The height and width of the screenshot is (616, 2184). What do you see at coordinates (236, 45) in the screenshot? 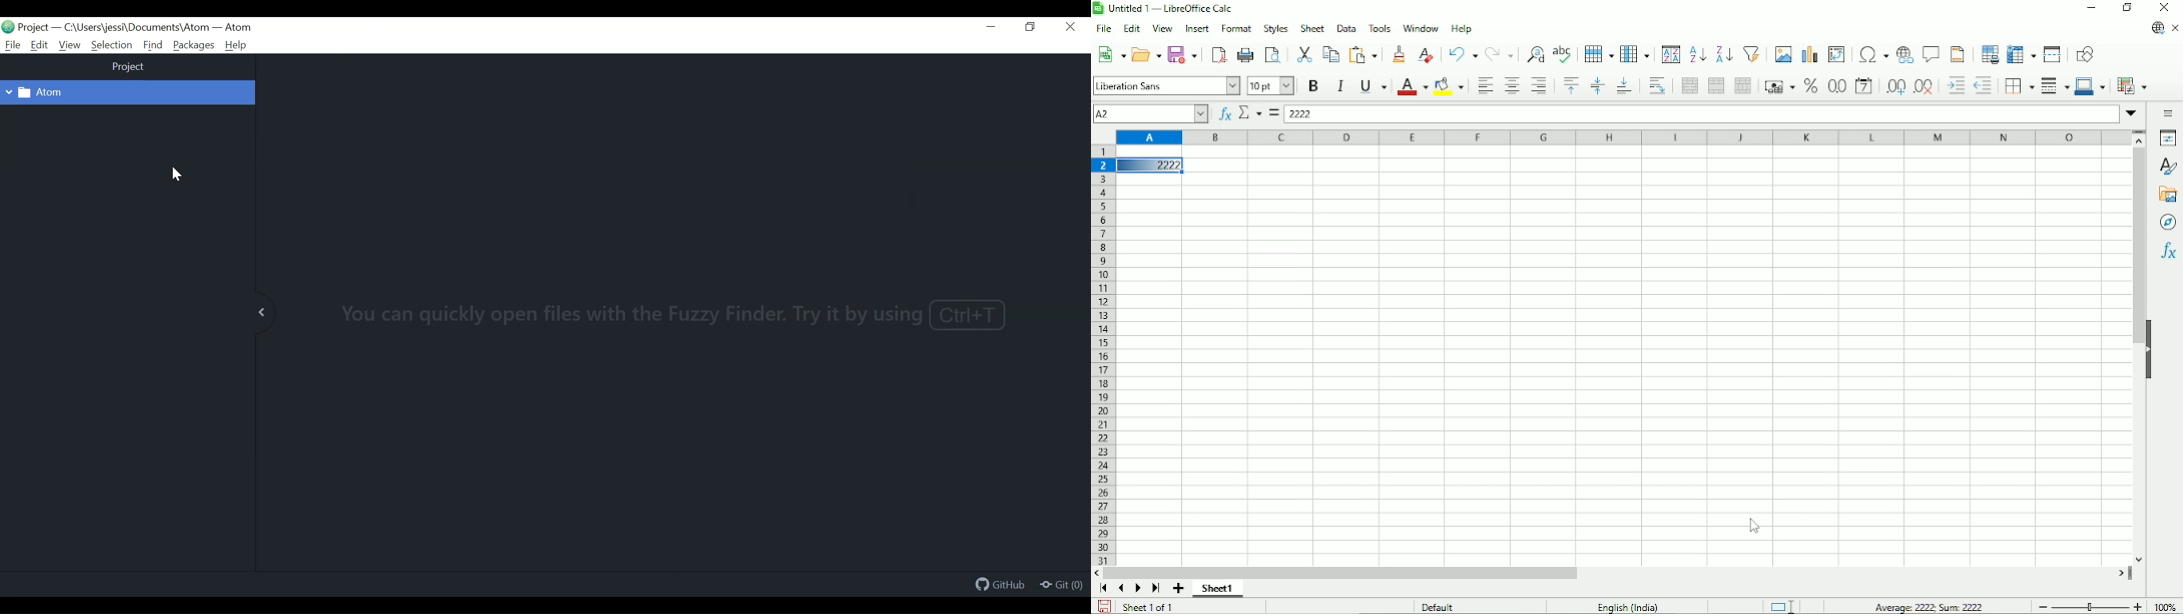
I see `Help` at bounding box center [236, 45].